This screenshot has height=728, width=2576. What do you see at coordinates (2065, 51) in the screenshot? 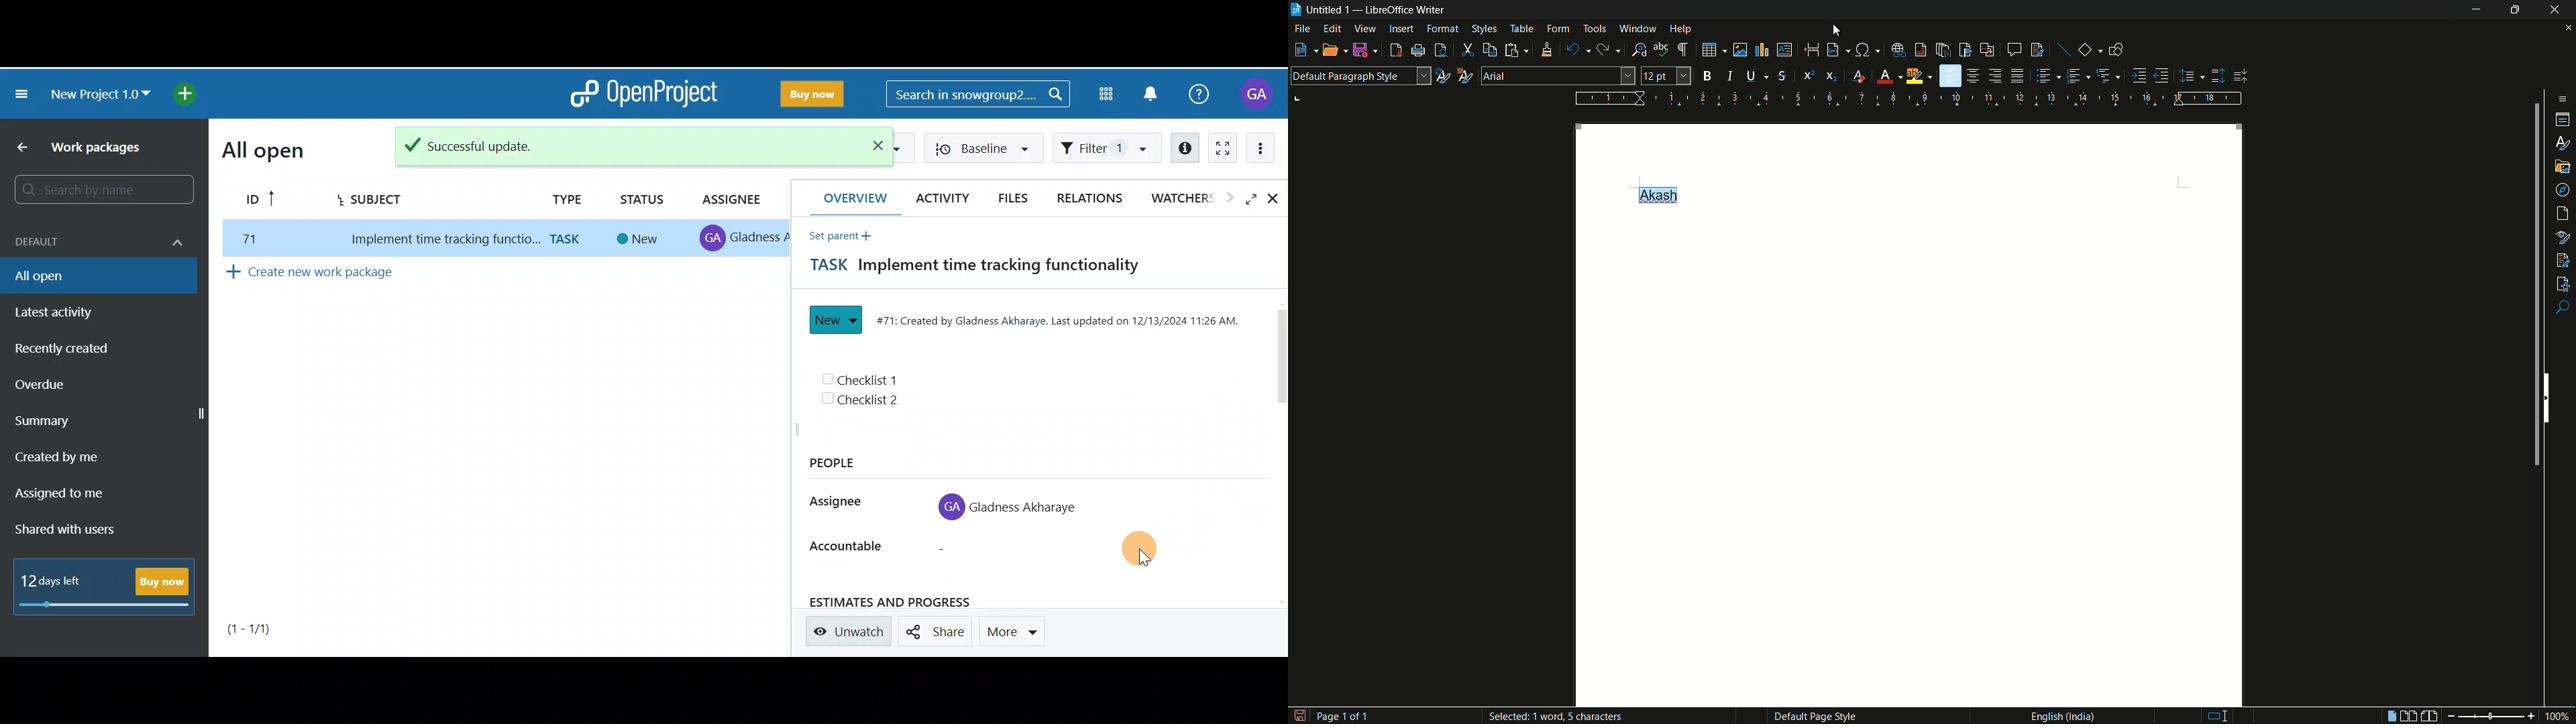
I see `insert line` at bounding box center [2065, 51].